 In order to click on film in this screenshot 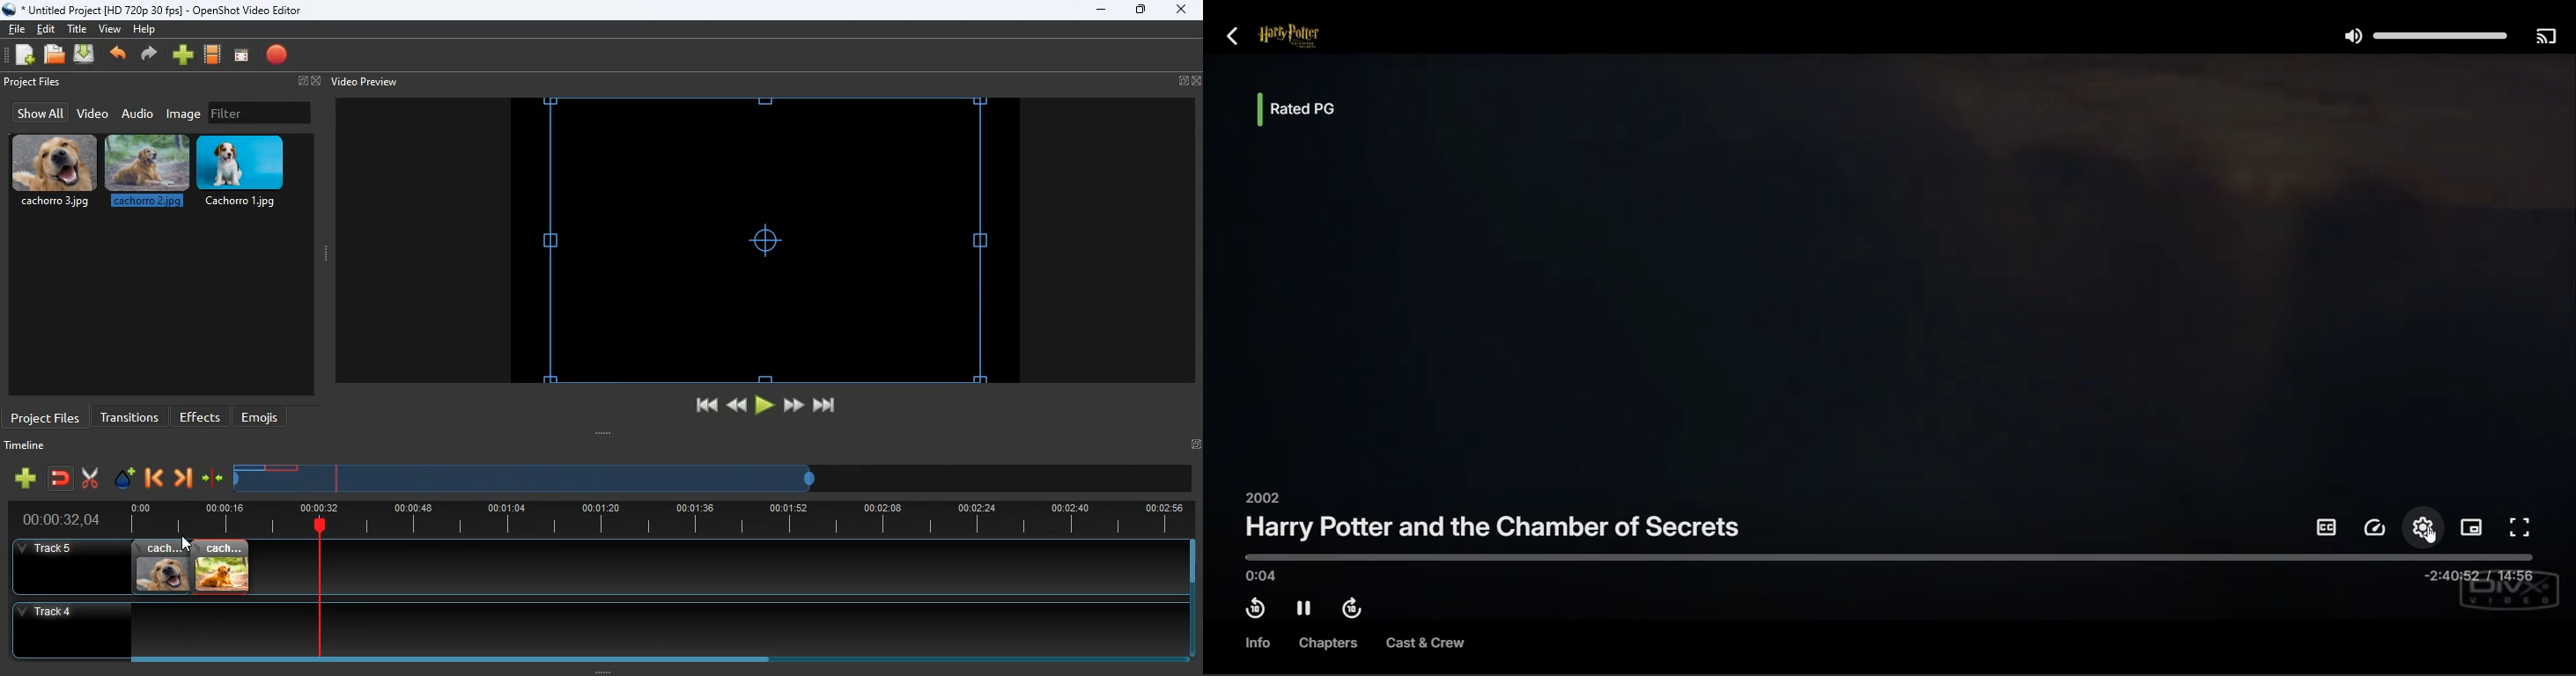, I will do `click(213, 55)`.